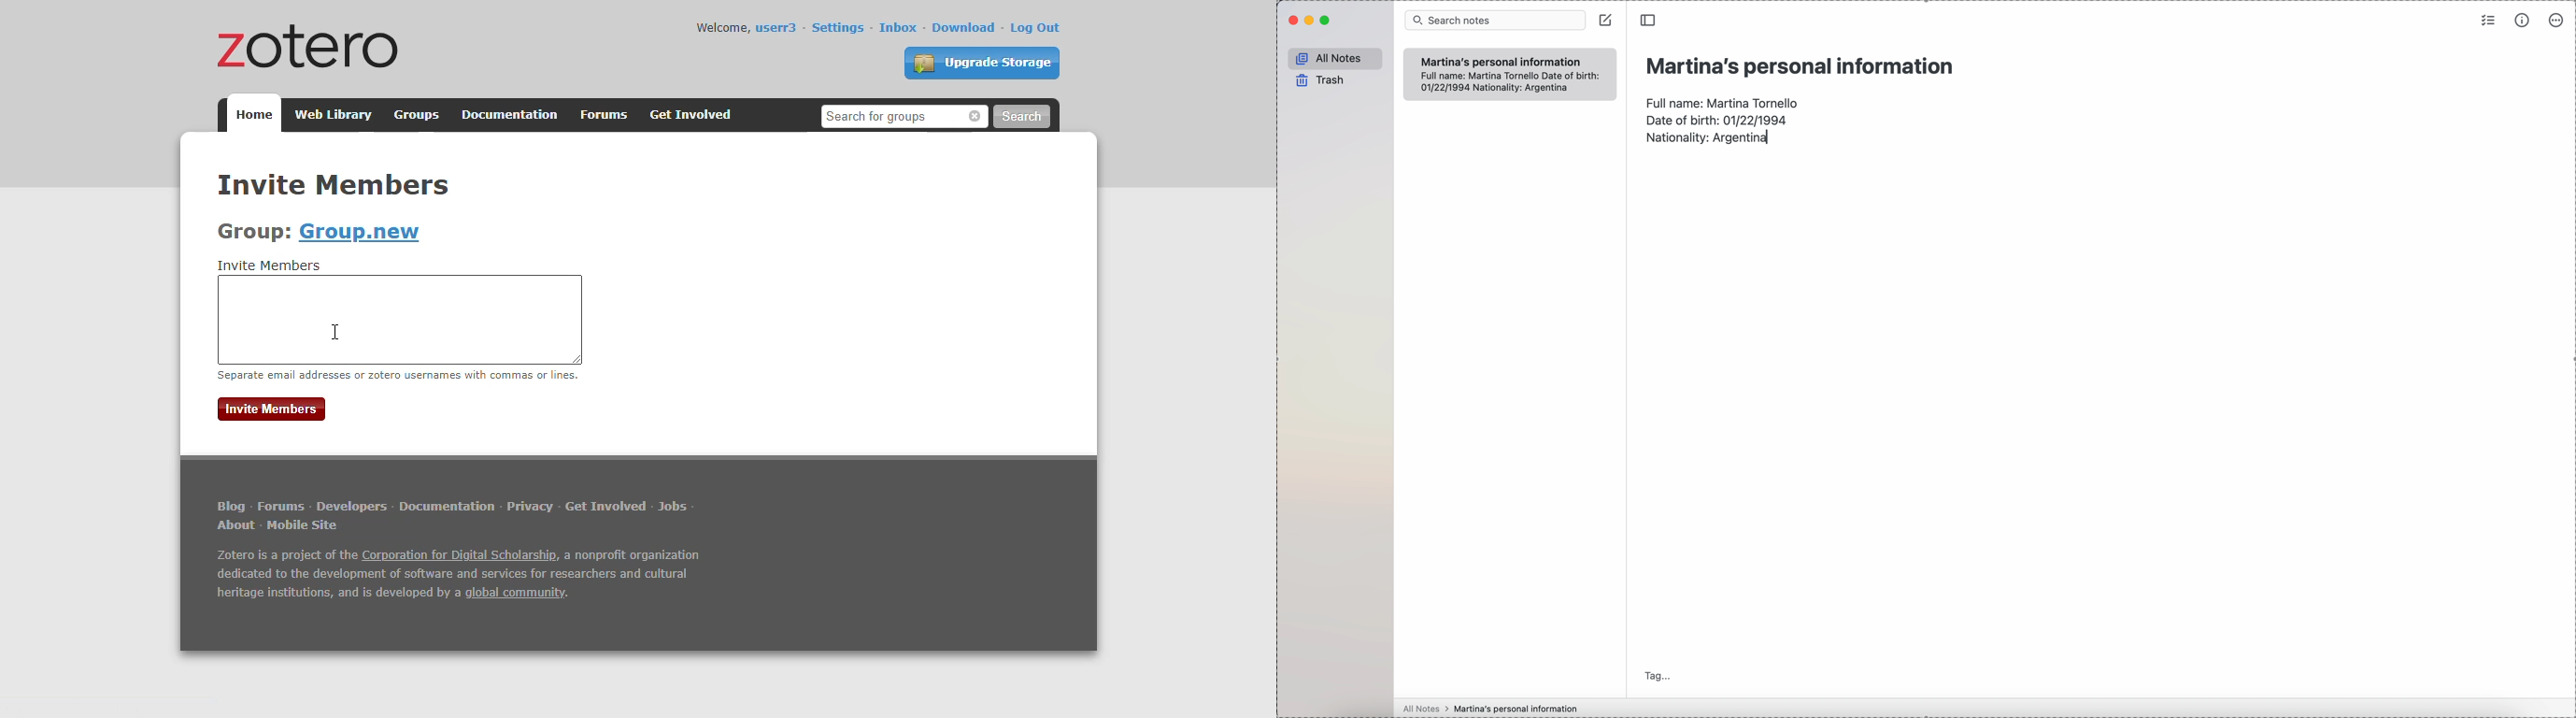 The image size is (2576, 728). I want to click on tag, so click(1658, 675).